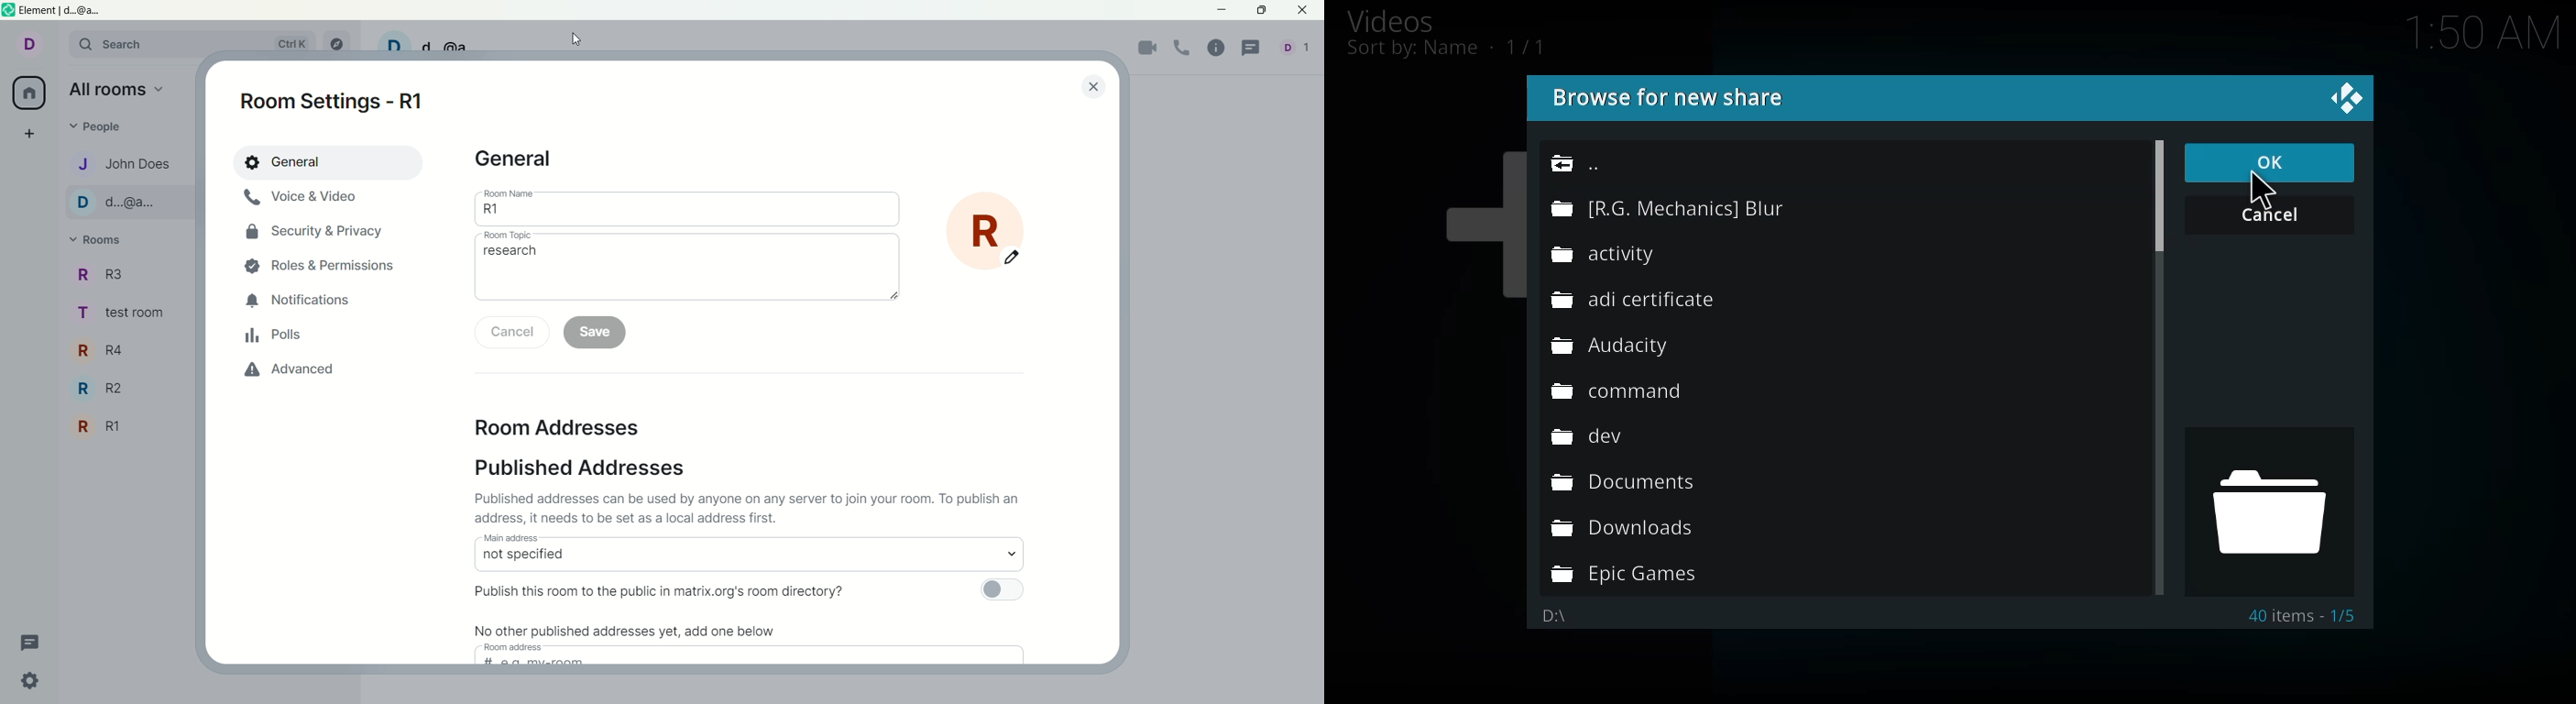 This screenshot has height=728, width=2576. I want to click on cursor movement, so click(578, 40).